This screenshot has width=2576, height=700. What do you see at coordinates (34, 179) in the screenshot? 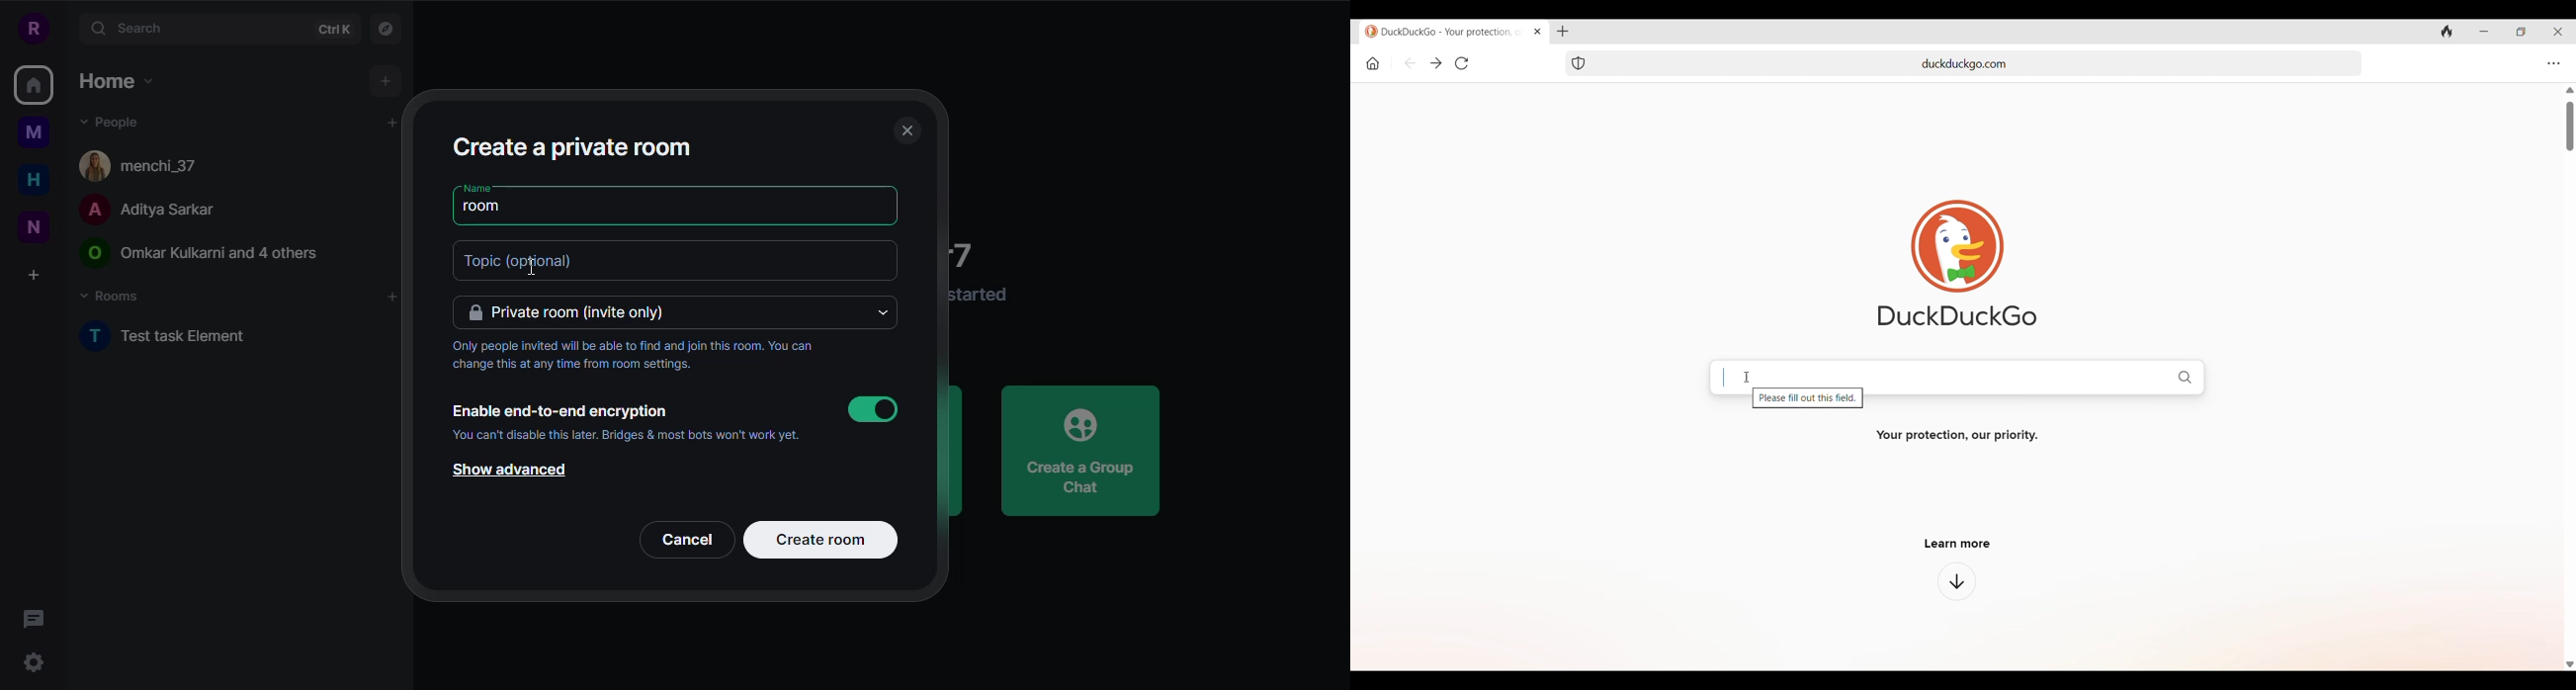
I see `home` at bounding box center [34, 179].